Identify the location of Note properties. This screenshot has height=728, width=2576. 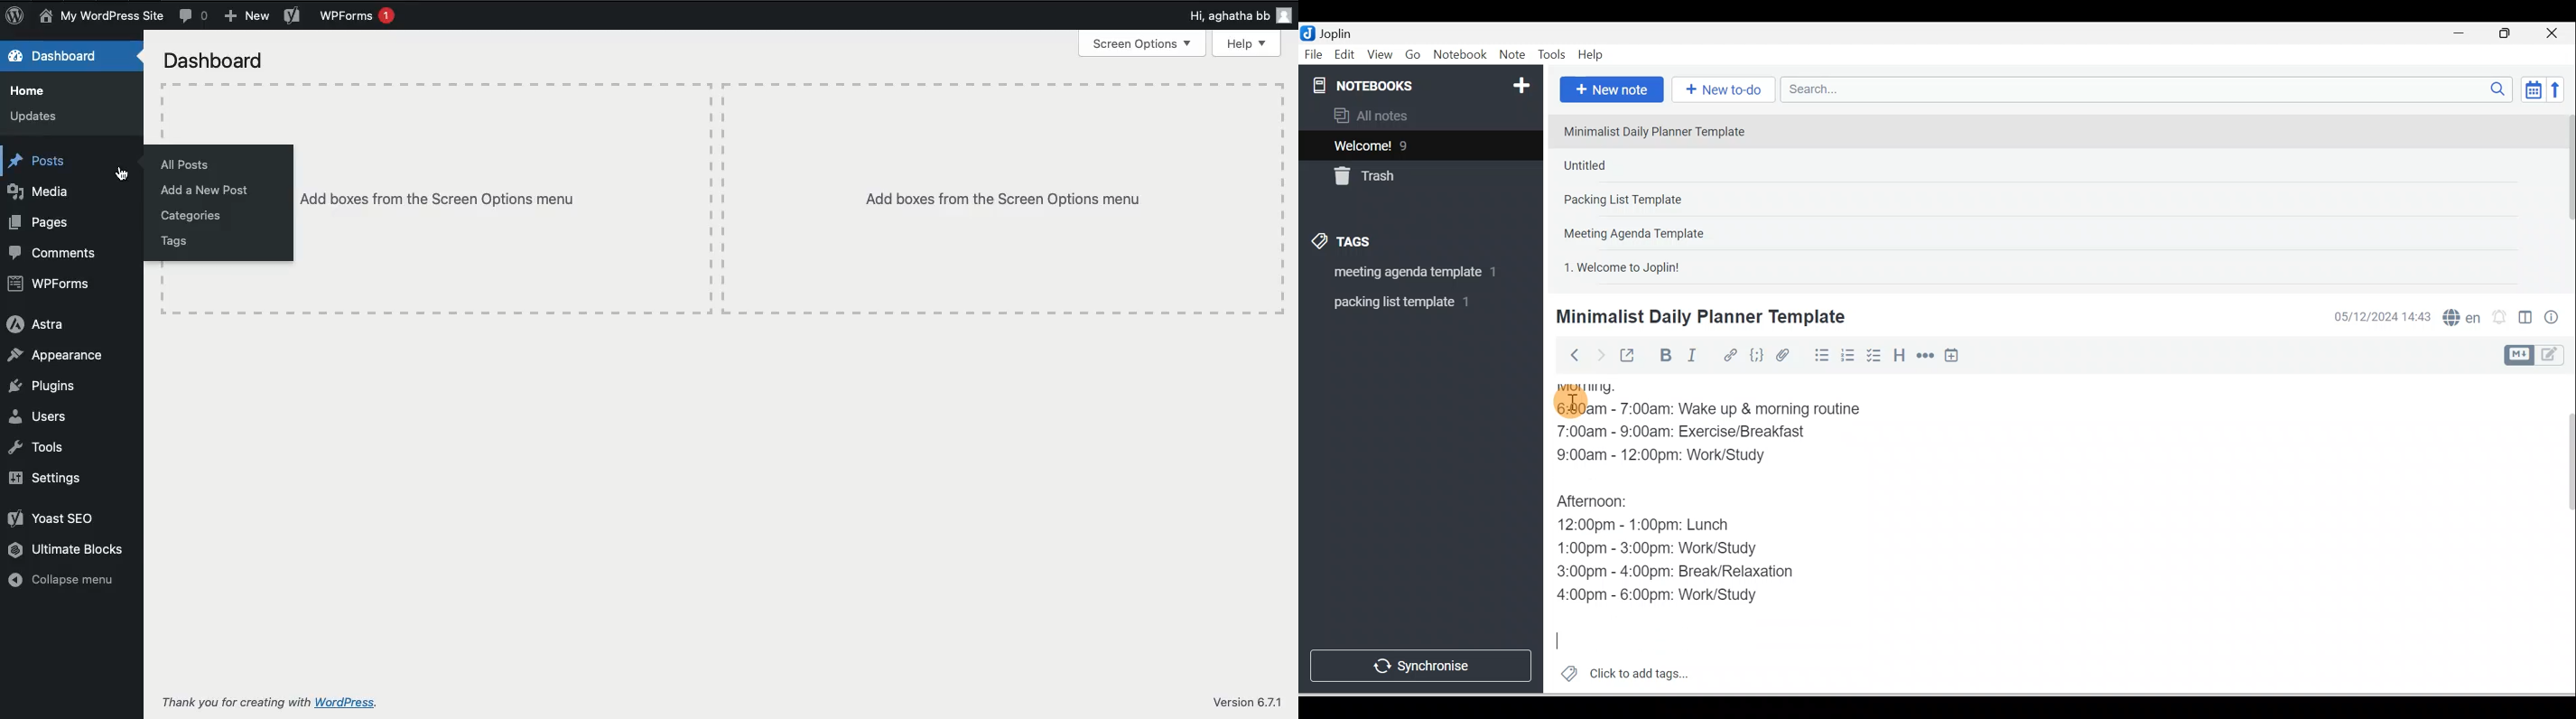
(2553, 319).